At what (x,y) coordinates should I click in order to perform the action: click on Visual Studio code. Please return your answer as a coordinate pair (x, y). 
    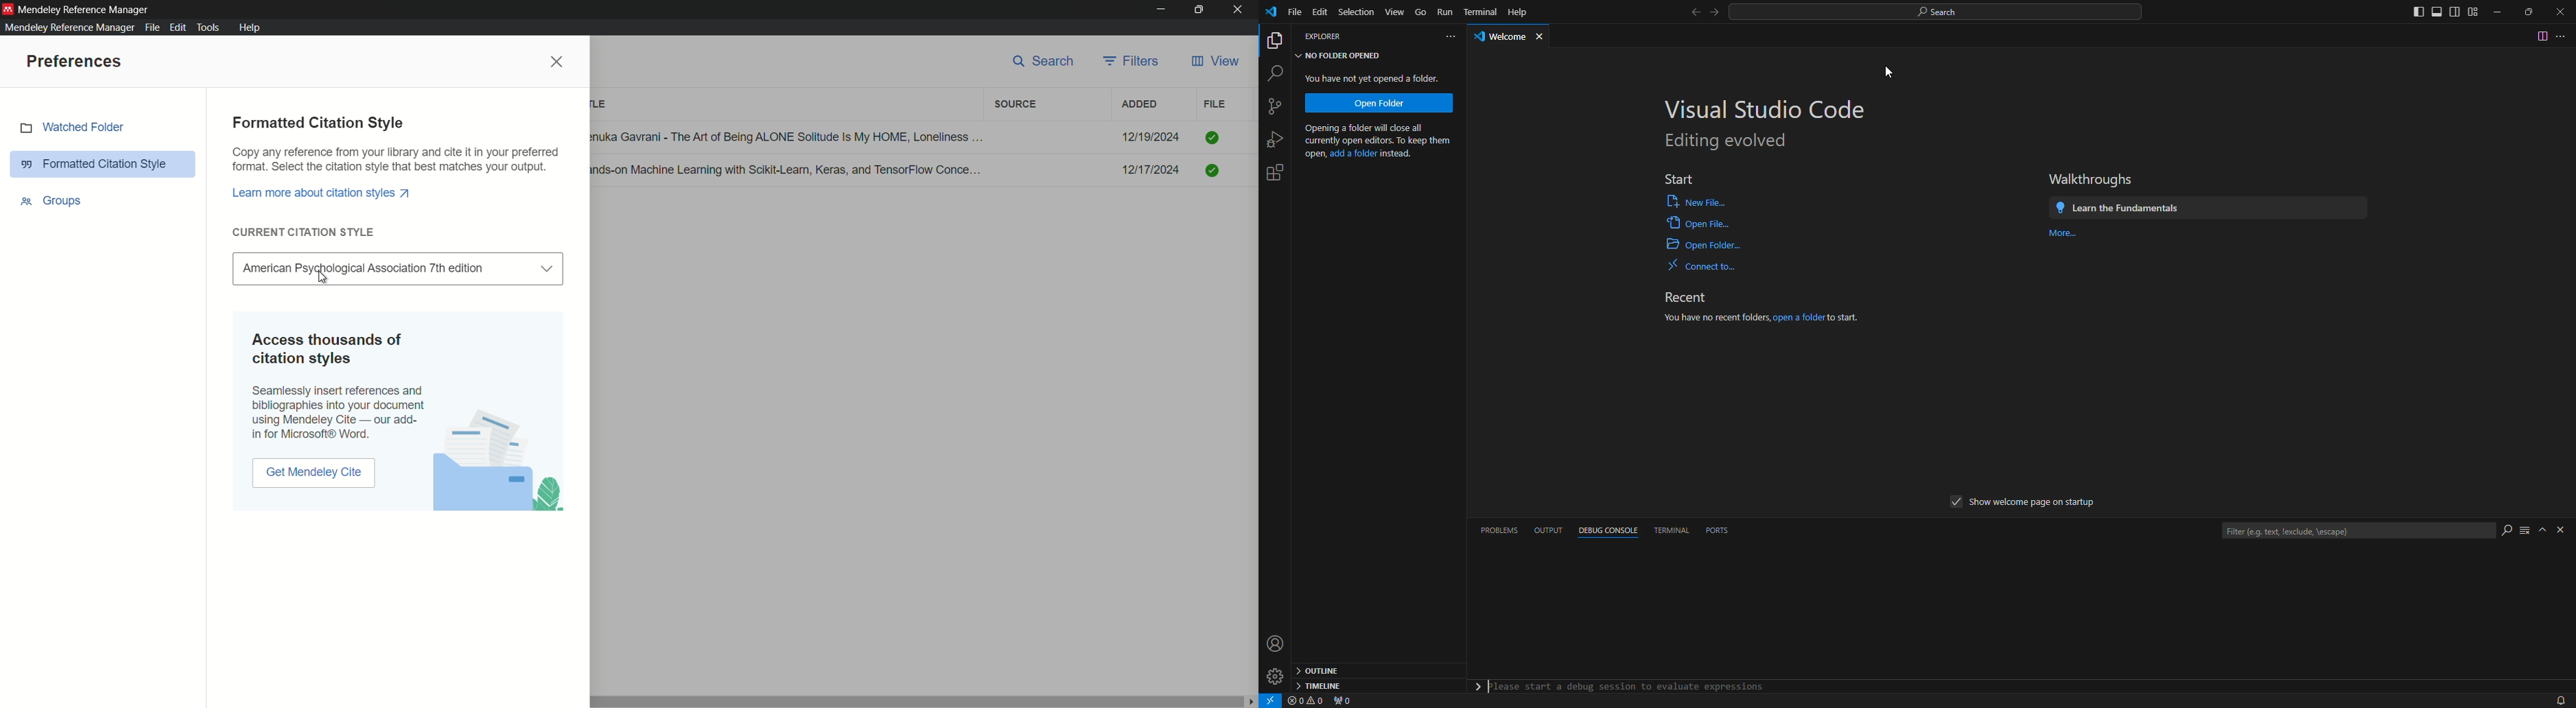
    Looking at the image, I should click on (1758, 106).